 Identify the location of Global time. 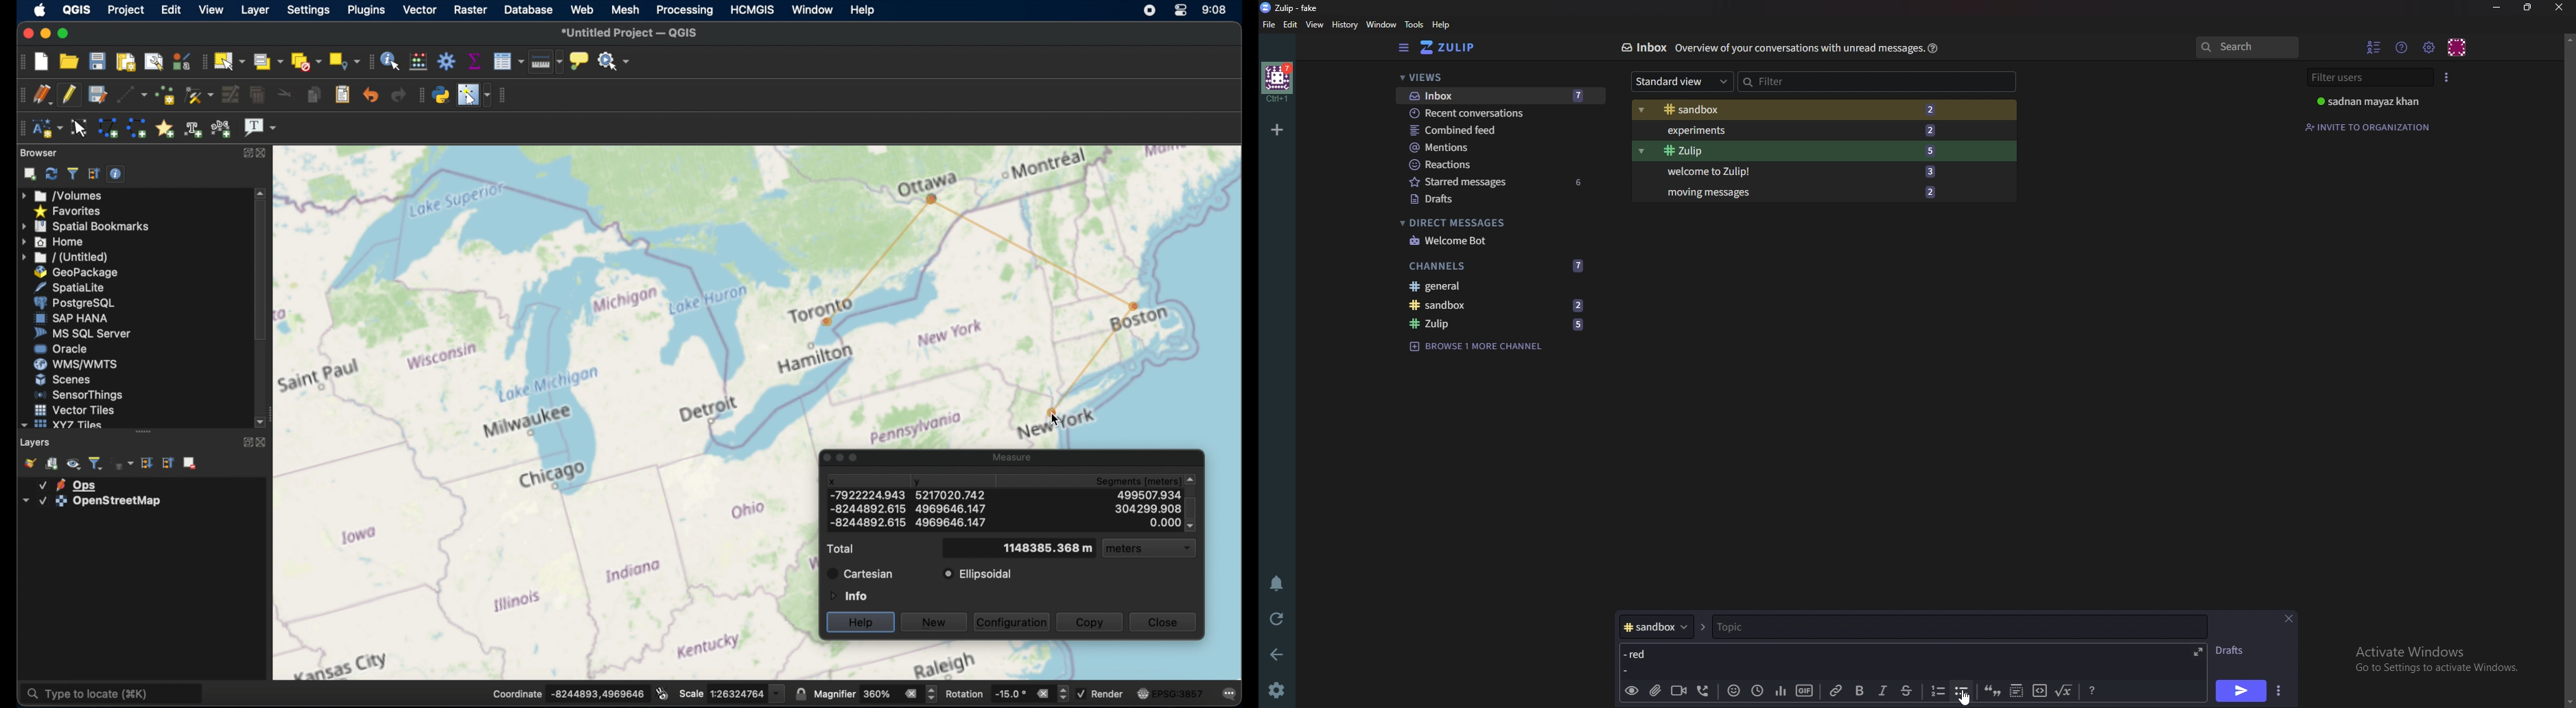
(1757, 691).